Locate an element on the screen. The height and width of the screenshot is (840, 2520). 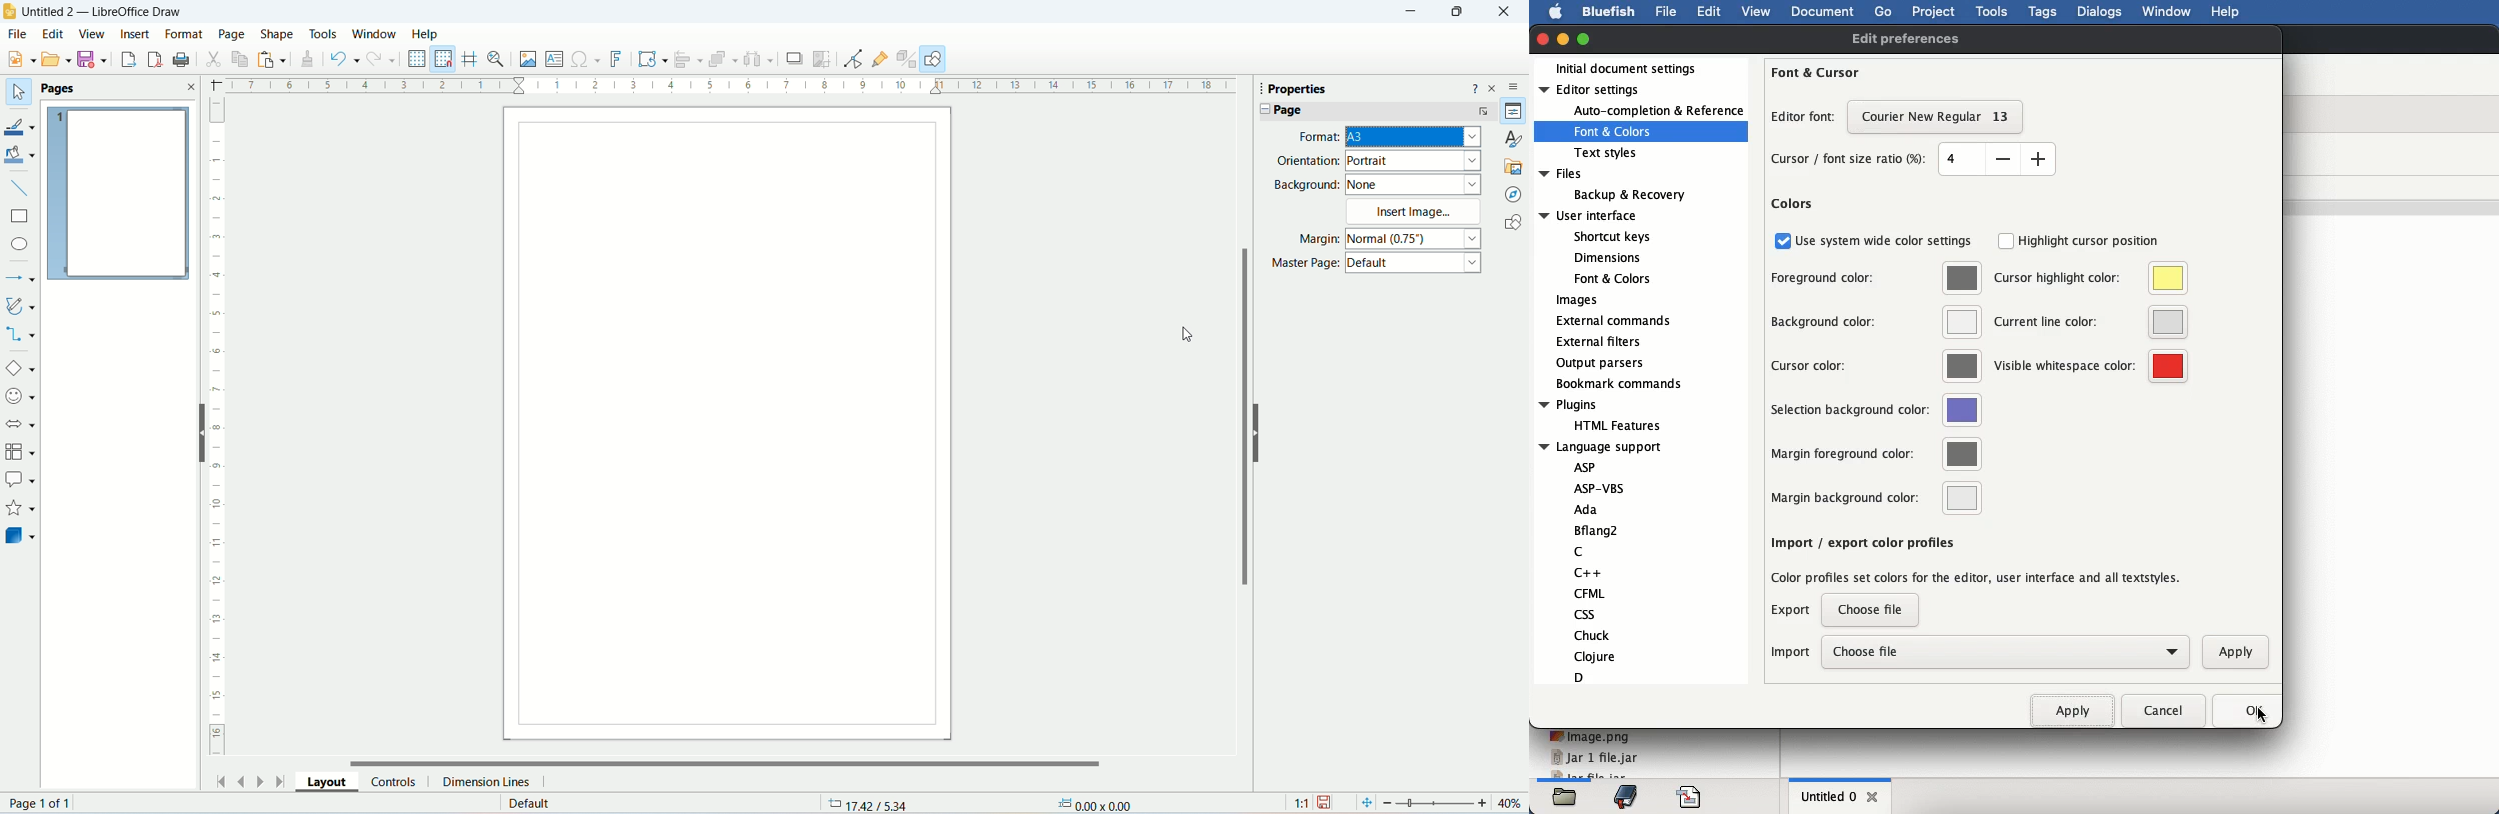
gallery is located at coordinates (1515, 167).